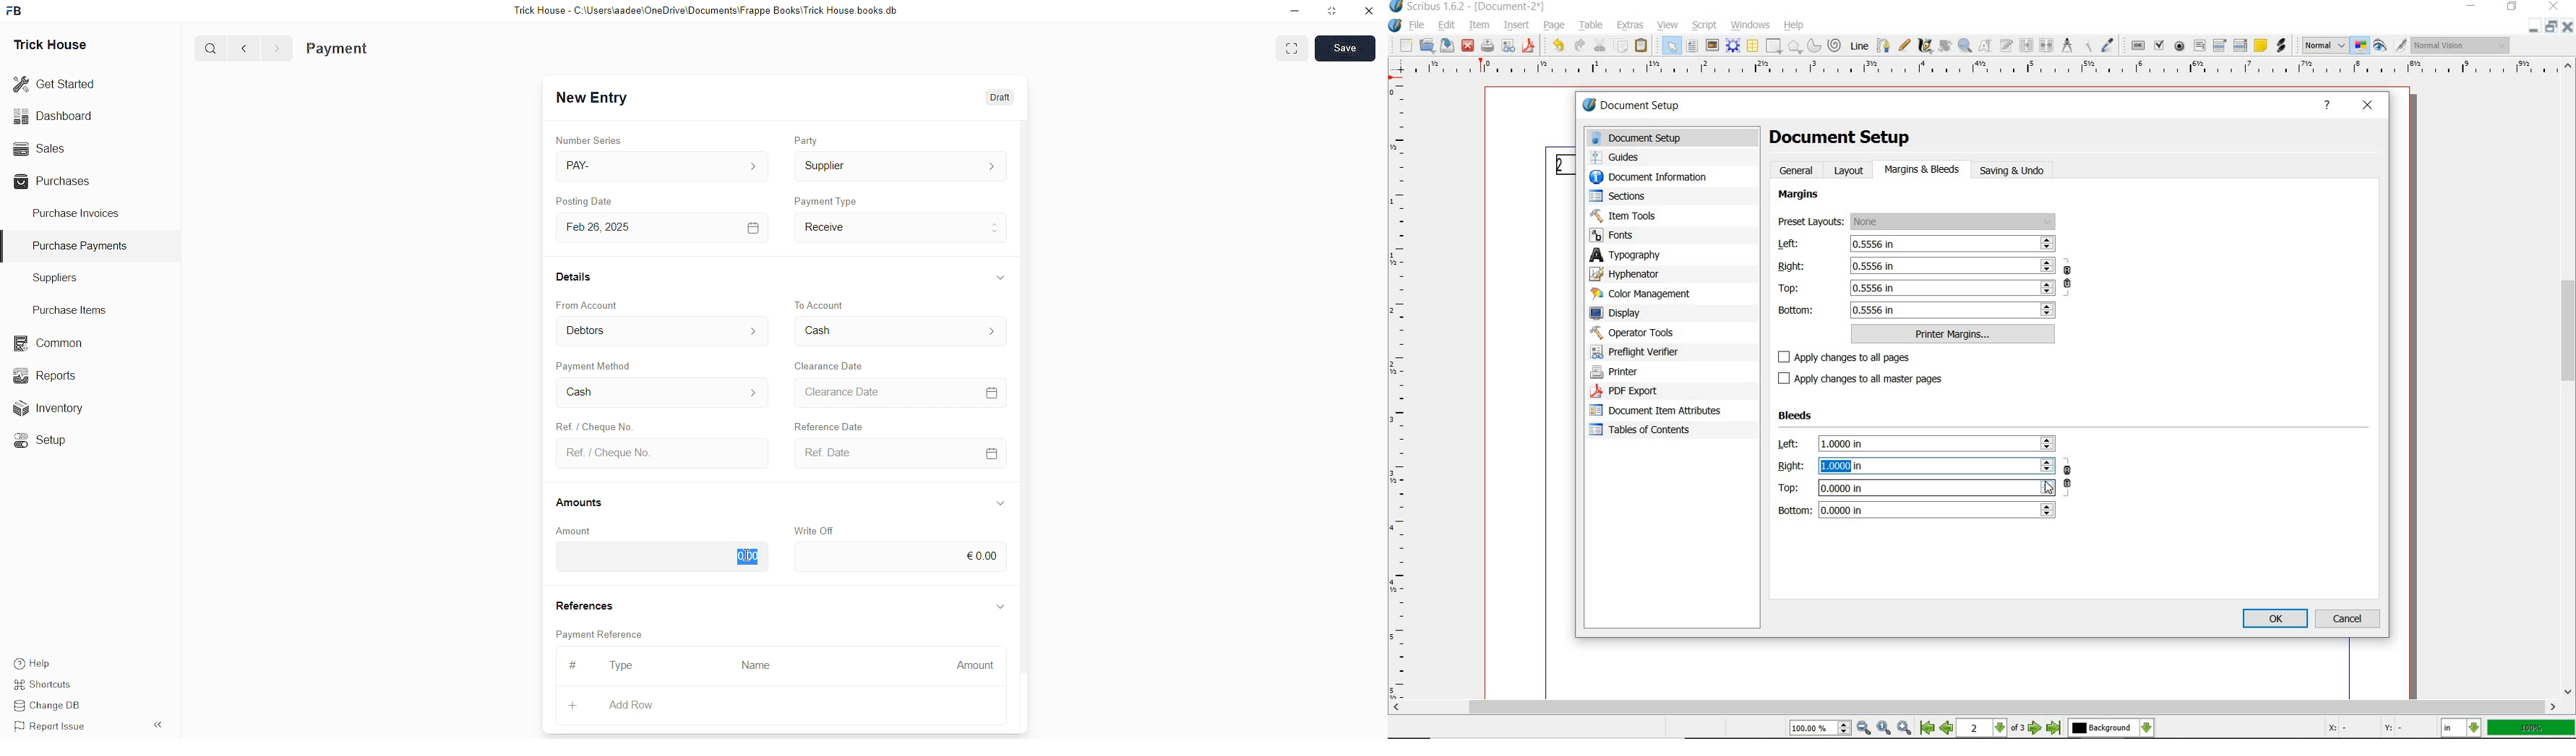 The width and height of the screenshot is (2576, 756). What do you see at coordinates (1954, 334) in the screenshot?
I see `printer margins` at bounding box center [1954, 334].